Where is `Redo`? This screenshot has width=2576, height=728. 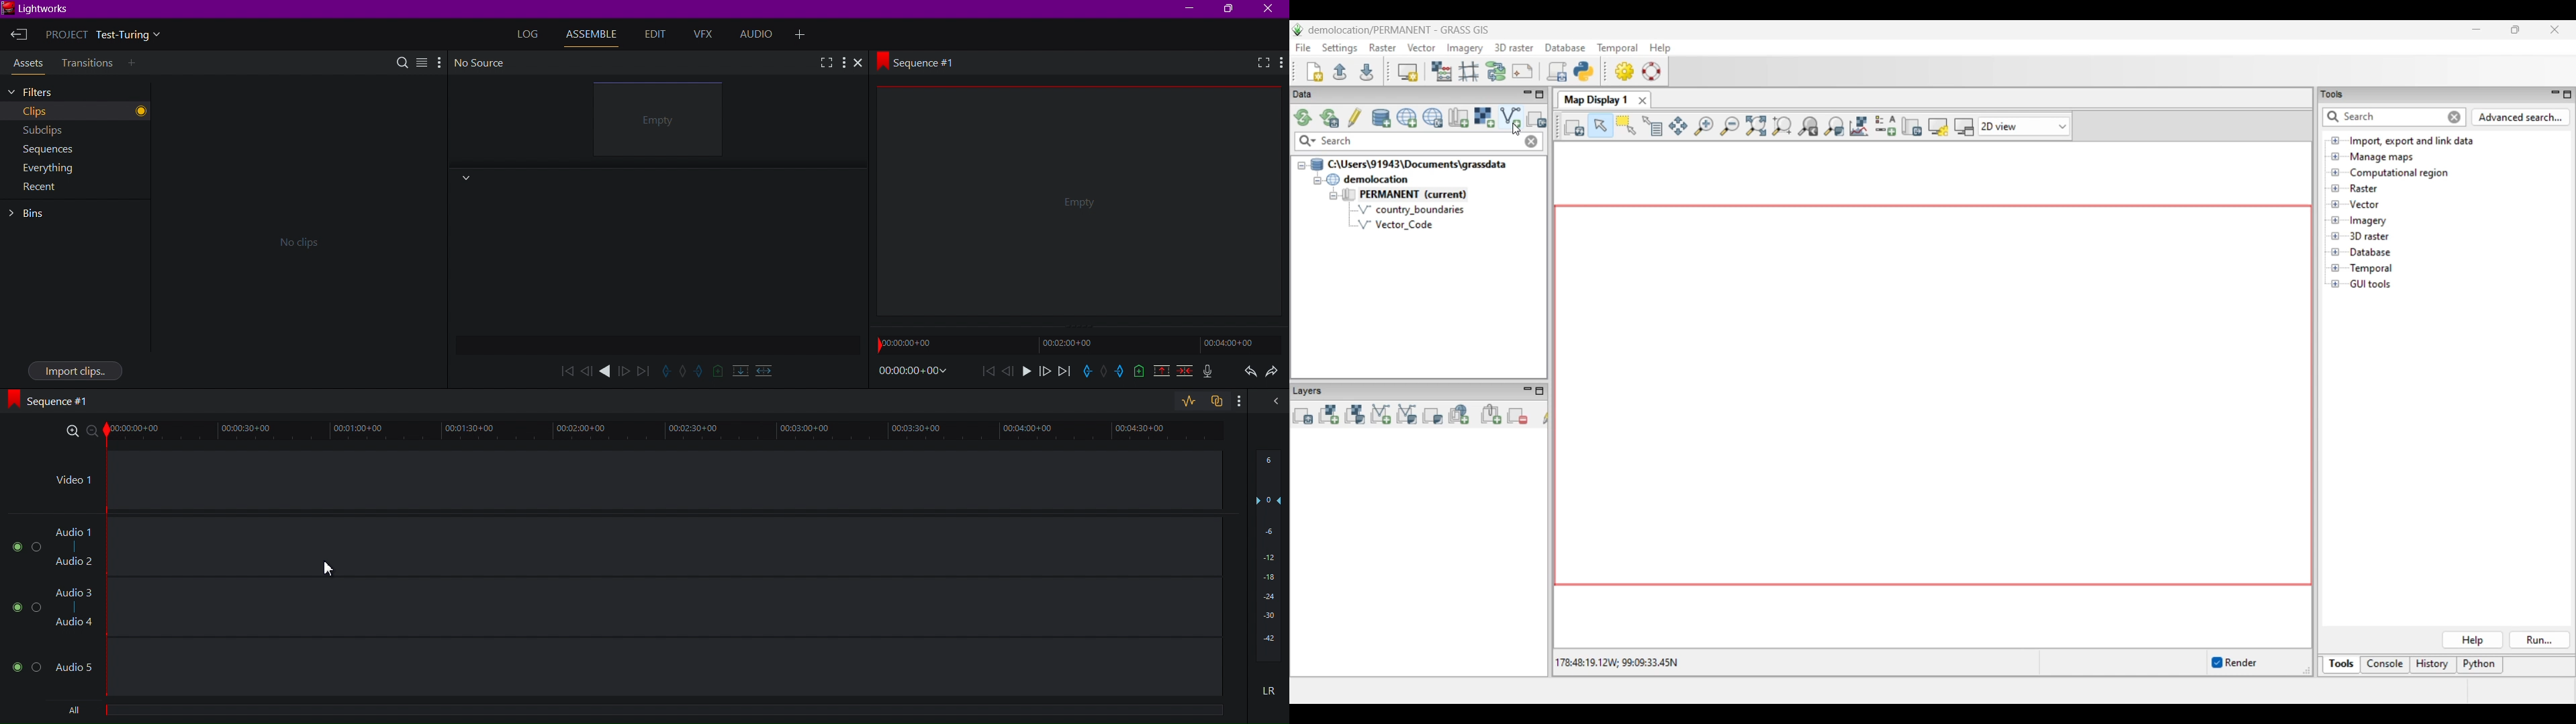 Redo is located at coordinates (1275, 372).